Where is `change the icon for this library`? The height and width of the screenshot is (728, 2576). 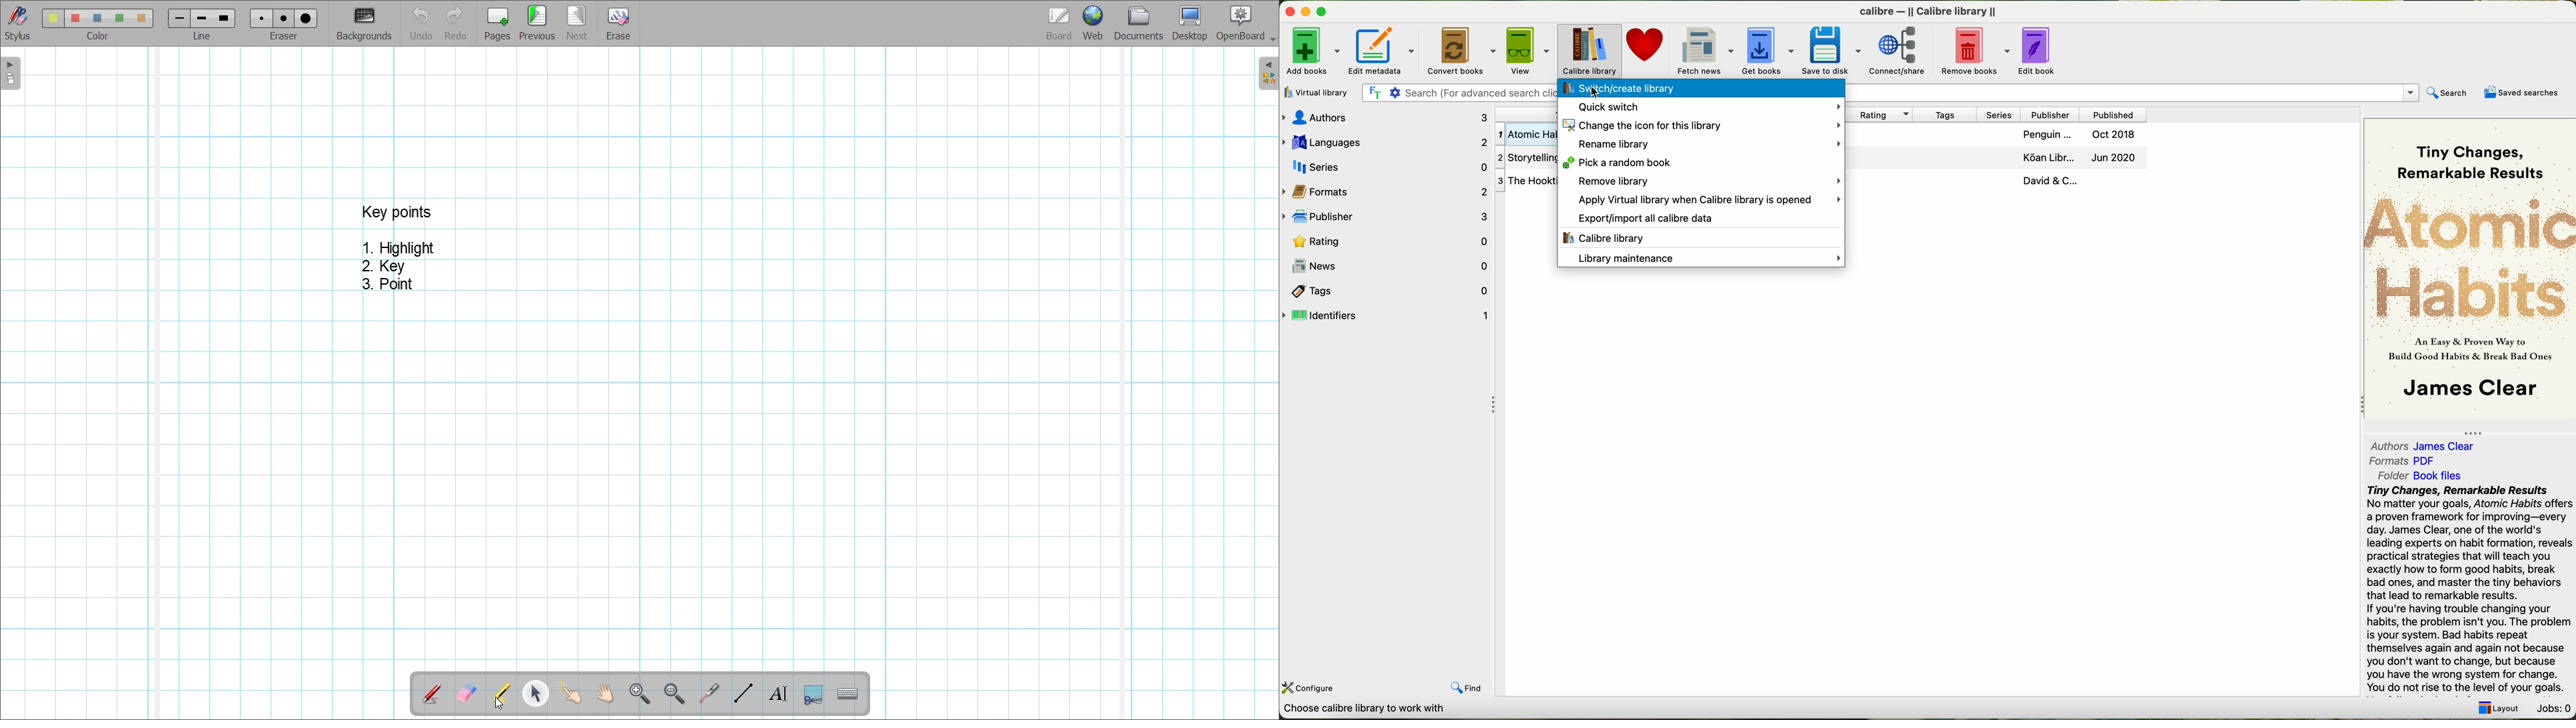
change the icon for this library is located at coordinates (1701, 126).